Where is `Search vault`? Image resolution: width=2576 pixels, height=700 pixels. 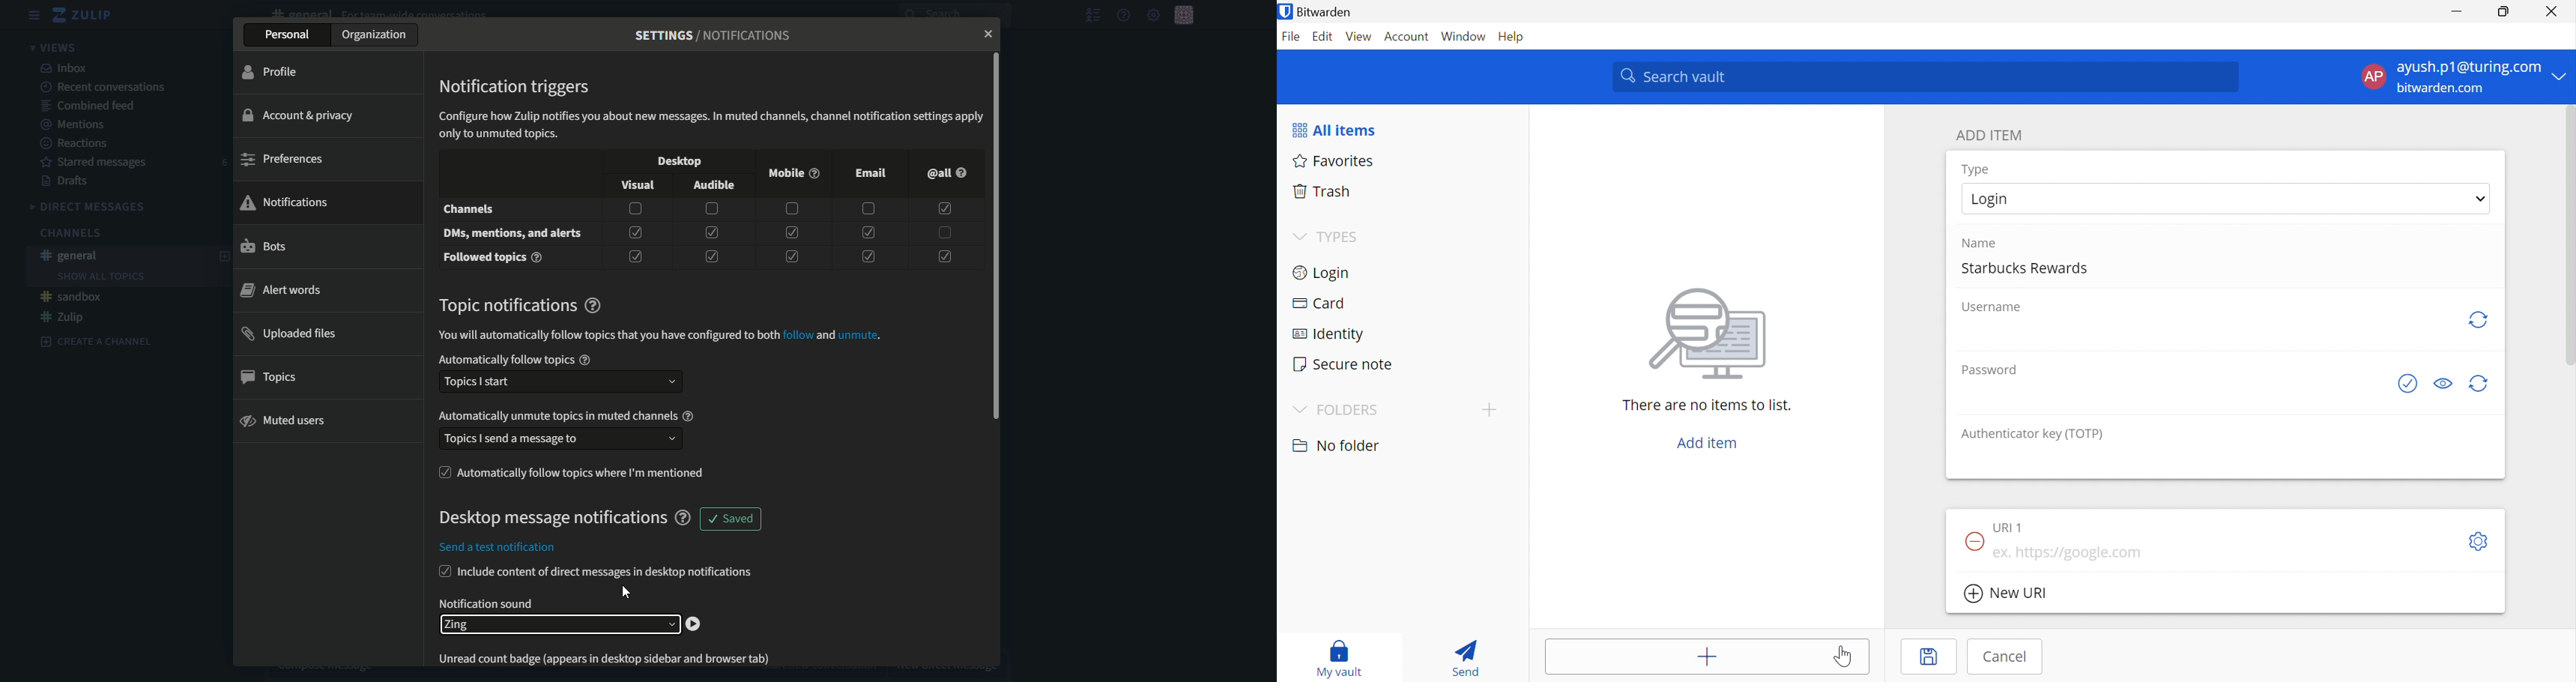 Search vault is located at coordinates (1925, 77).